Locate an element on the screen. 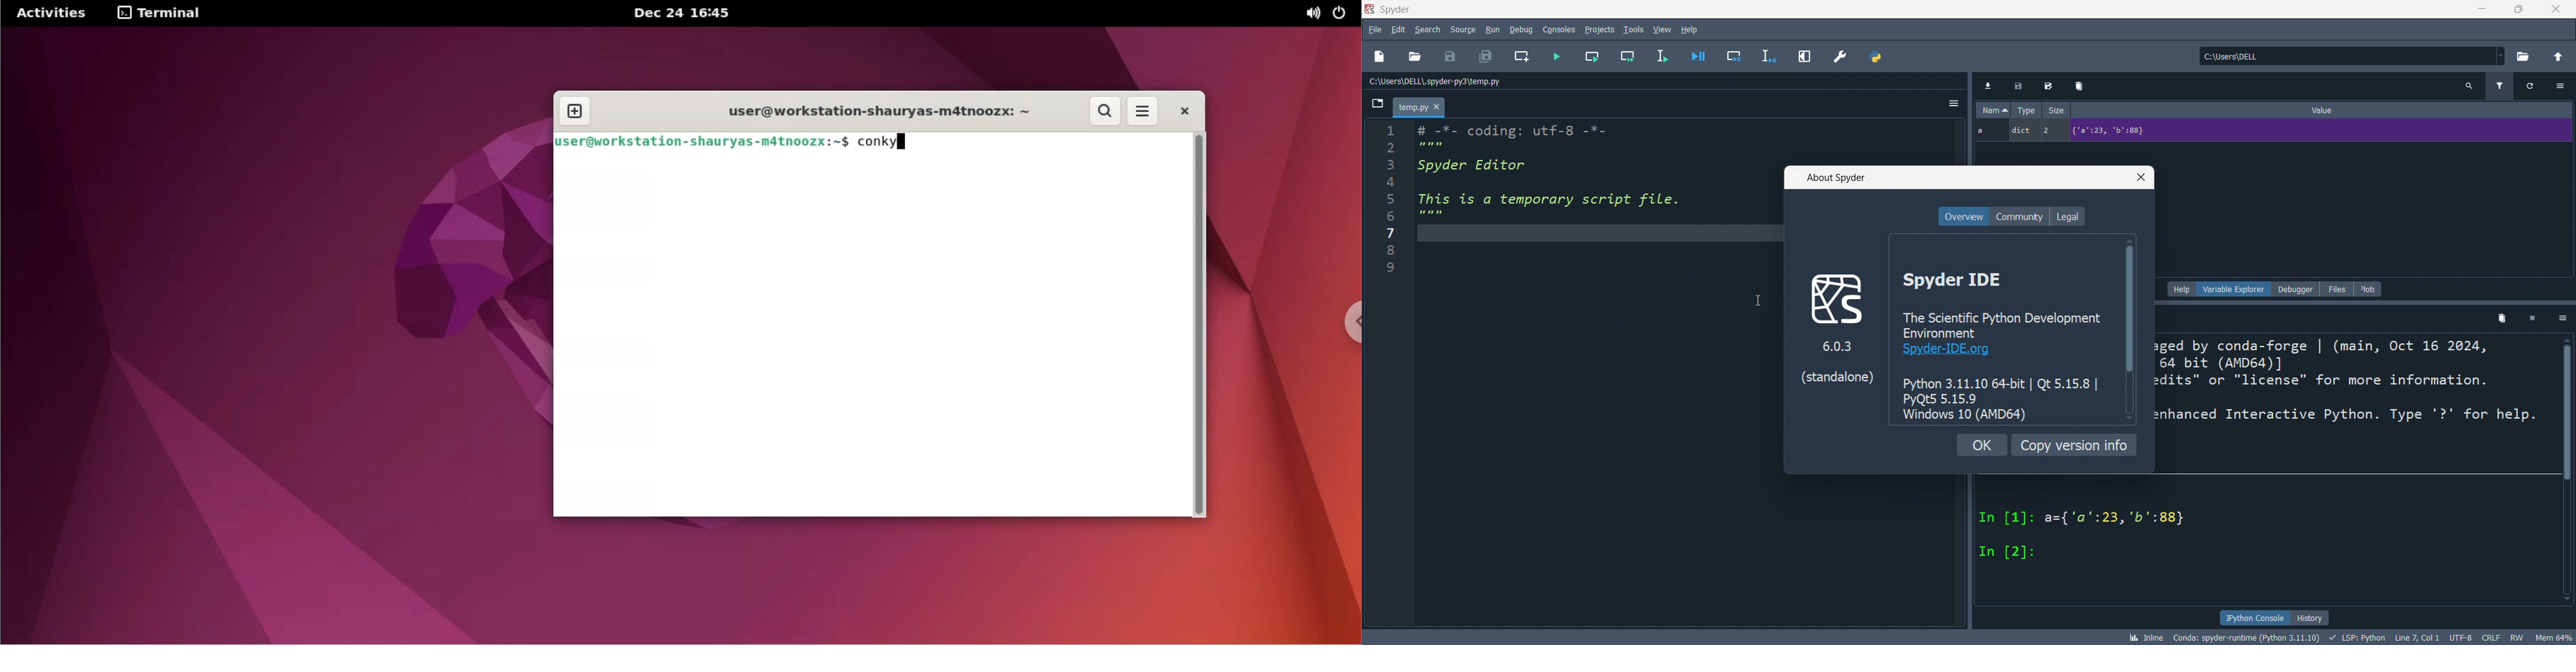 The height and width of the screenshot is (672, 2576). Delete is located at coordinates (2081, 85).